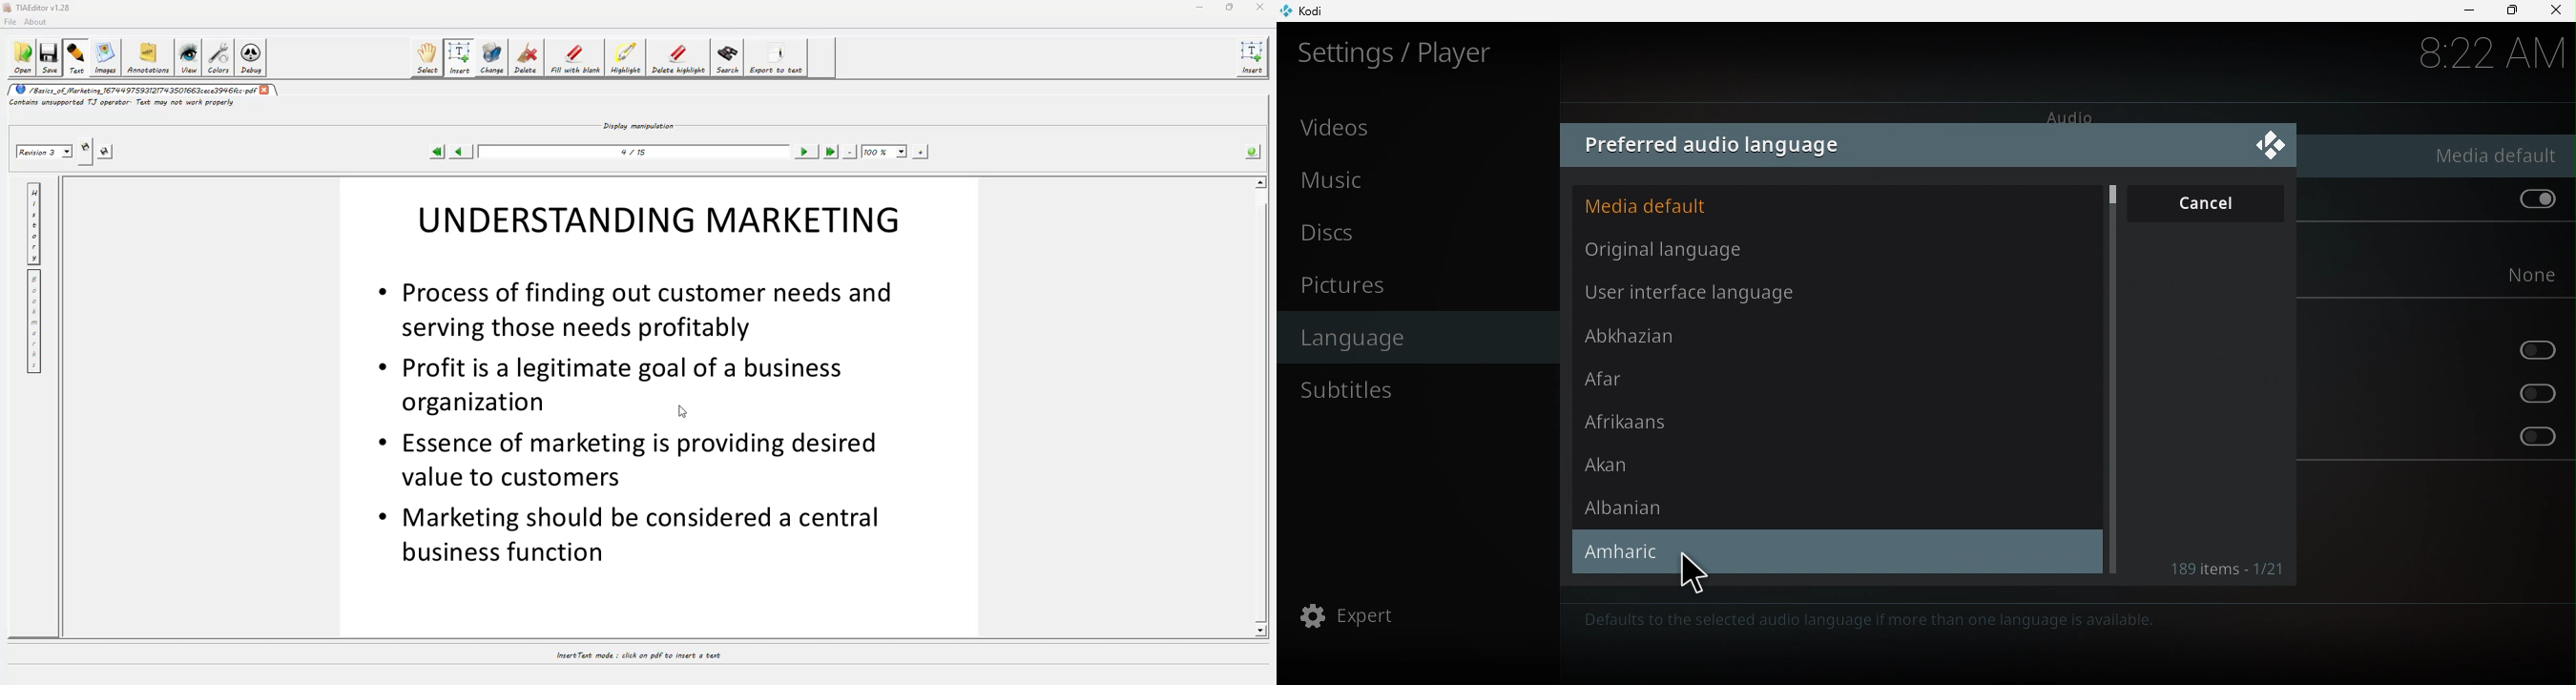  Describe the element at coordinates (2276, 144) in the screenshot. I see `Close` at that location.